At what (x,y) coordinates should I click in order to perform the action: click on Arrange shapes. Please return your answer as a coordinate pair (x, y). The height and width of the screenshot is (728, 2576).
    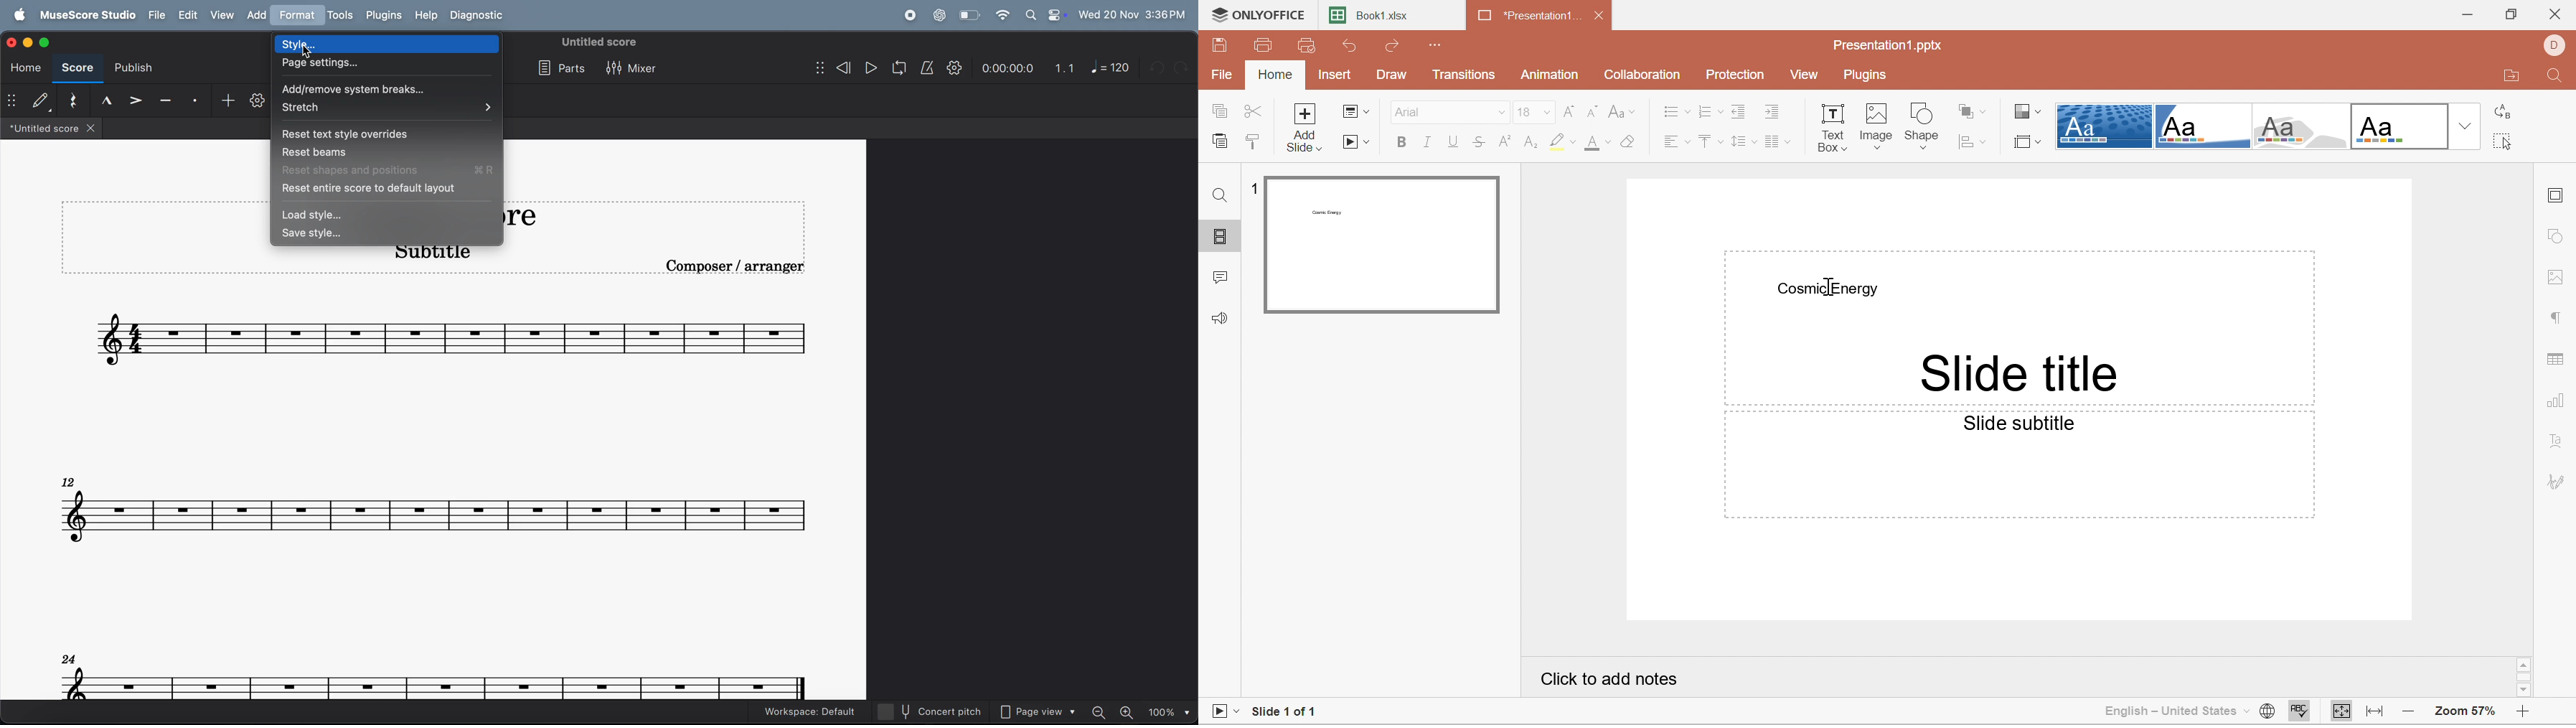
    Looking at the image, I should click on (1972, 111).